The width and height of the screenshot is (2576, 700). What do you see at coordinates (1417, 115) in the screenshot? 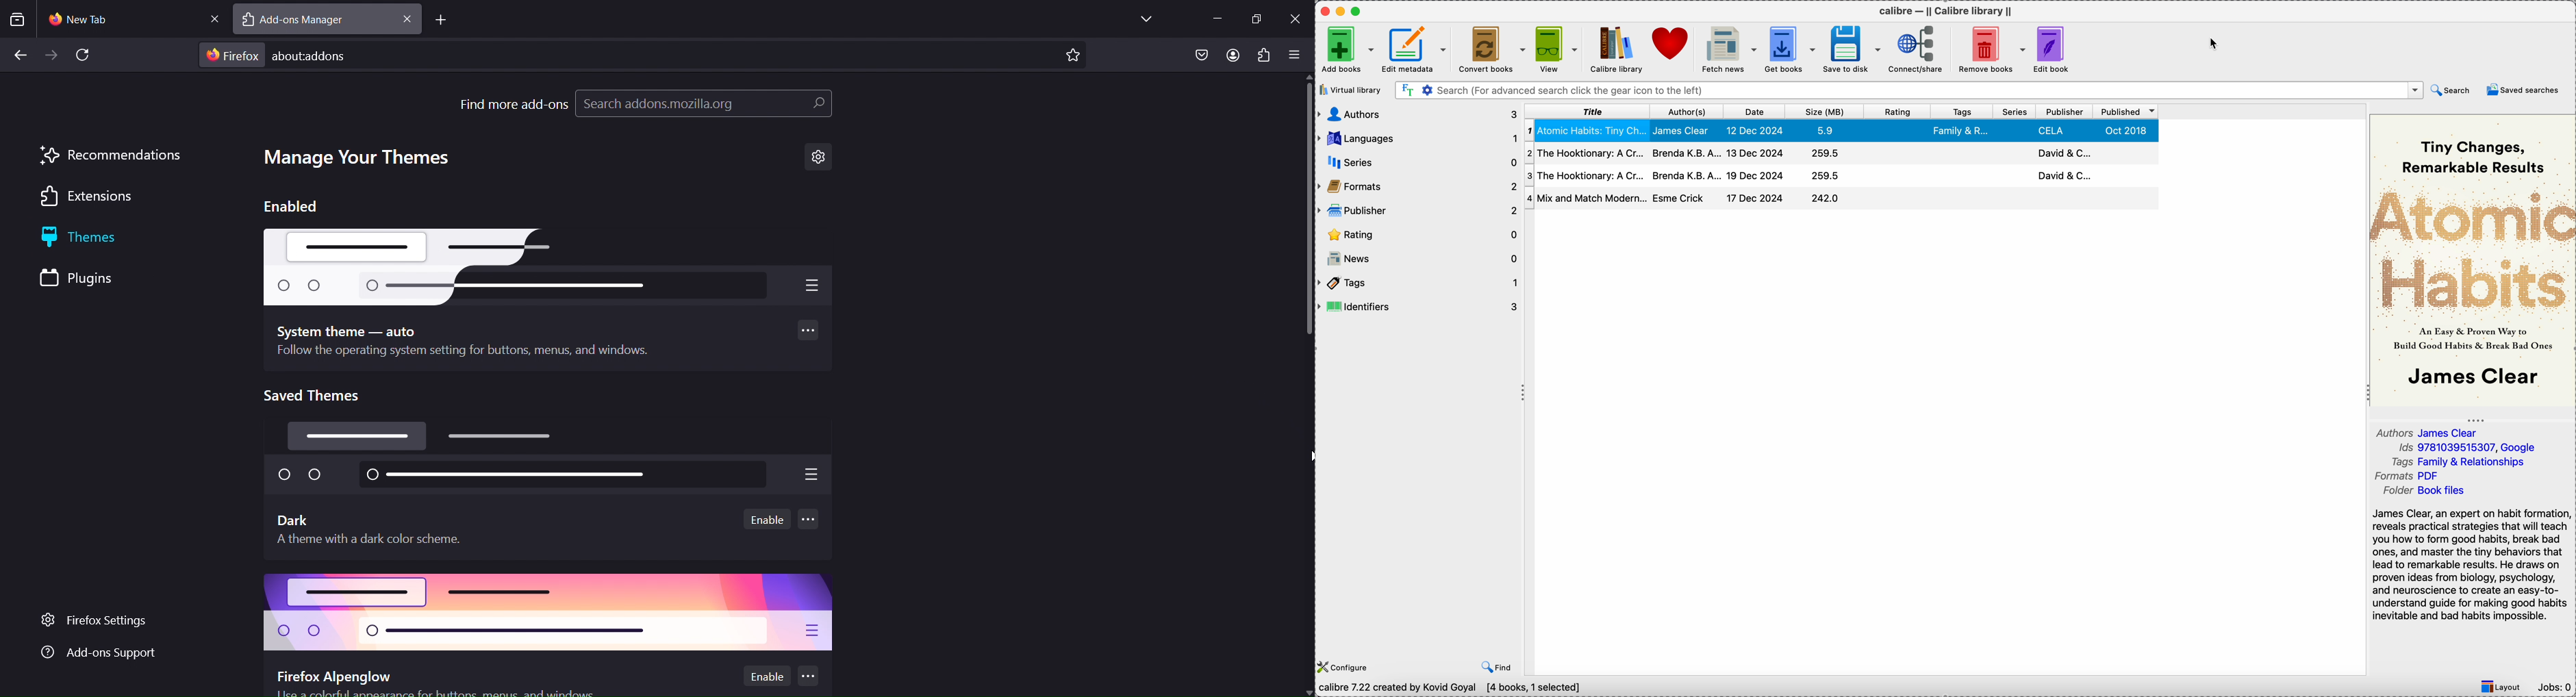
I see `authors` at bounding box center [1417, 115].